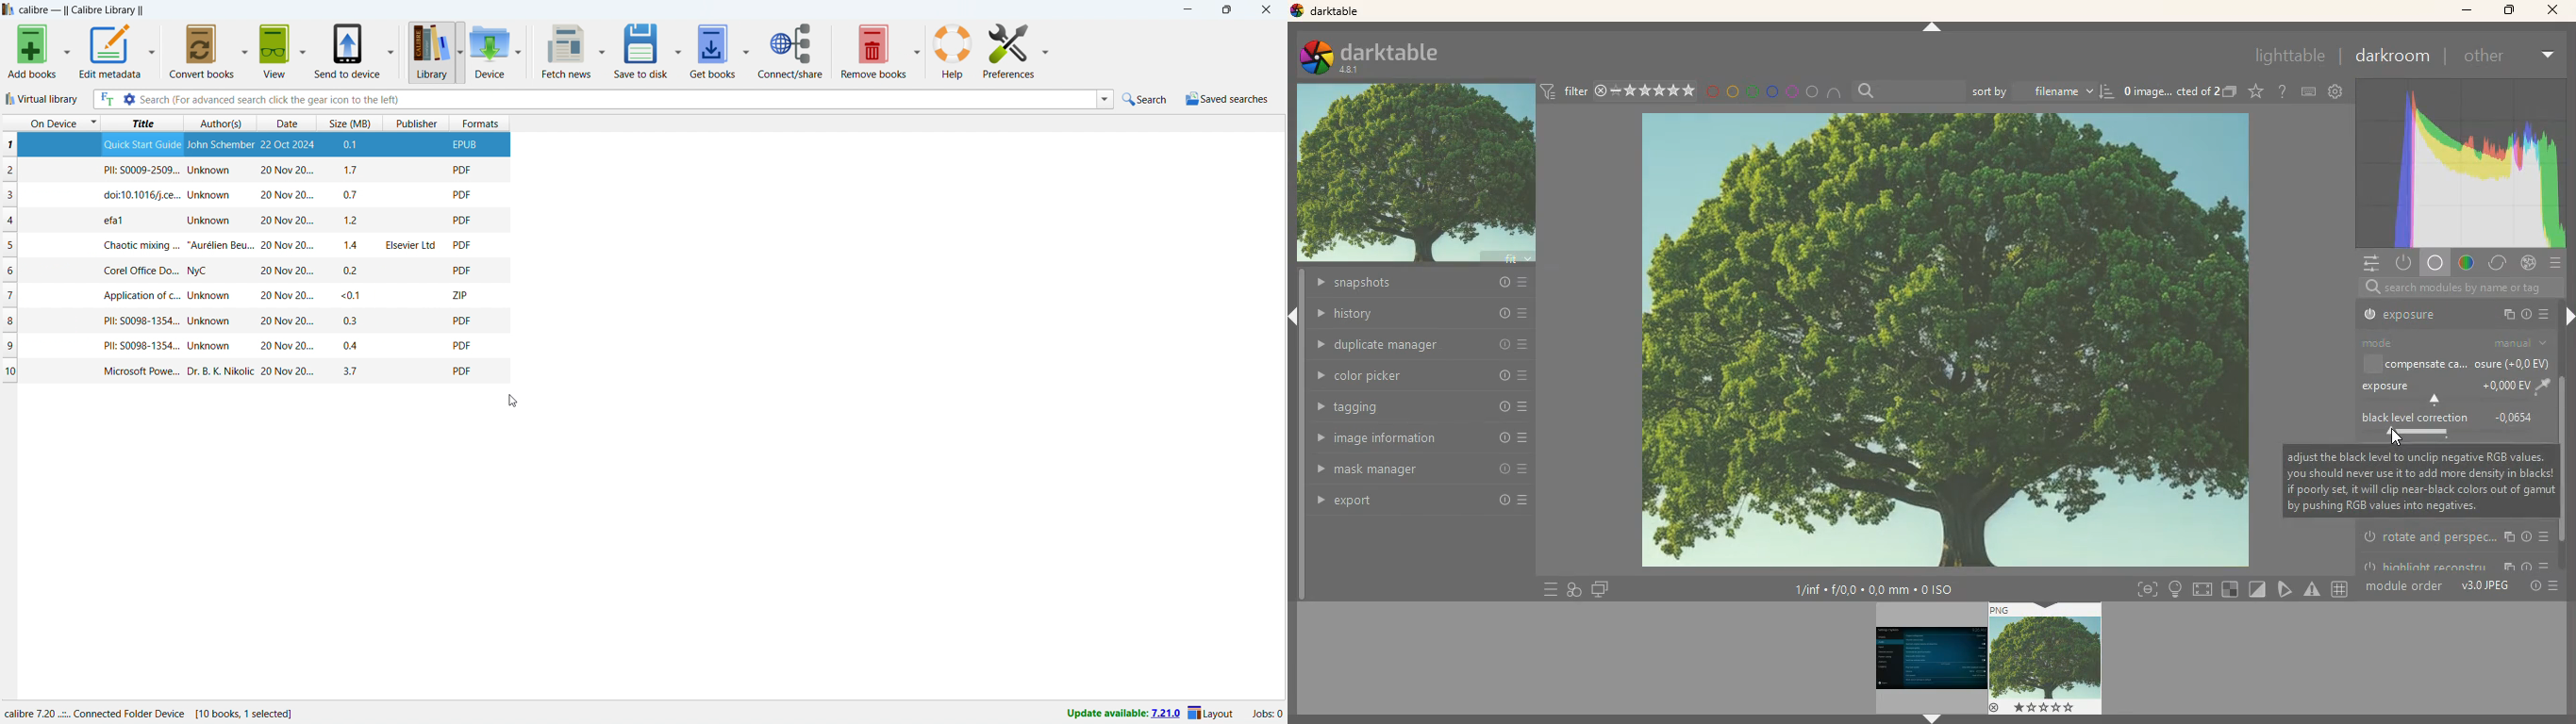 This screenshot has width=2576, height=728. What do you see at coordinates (303, 50) in the screenshot?
I see `view options` at bounding box center [303, 50].